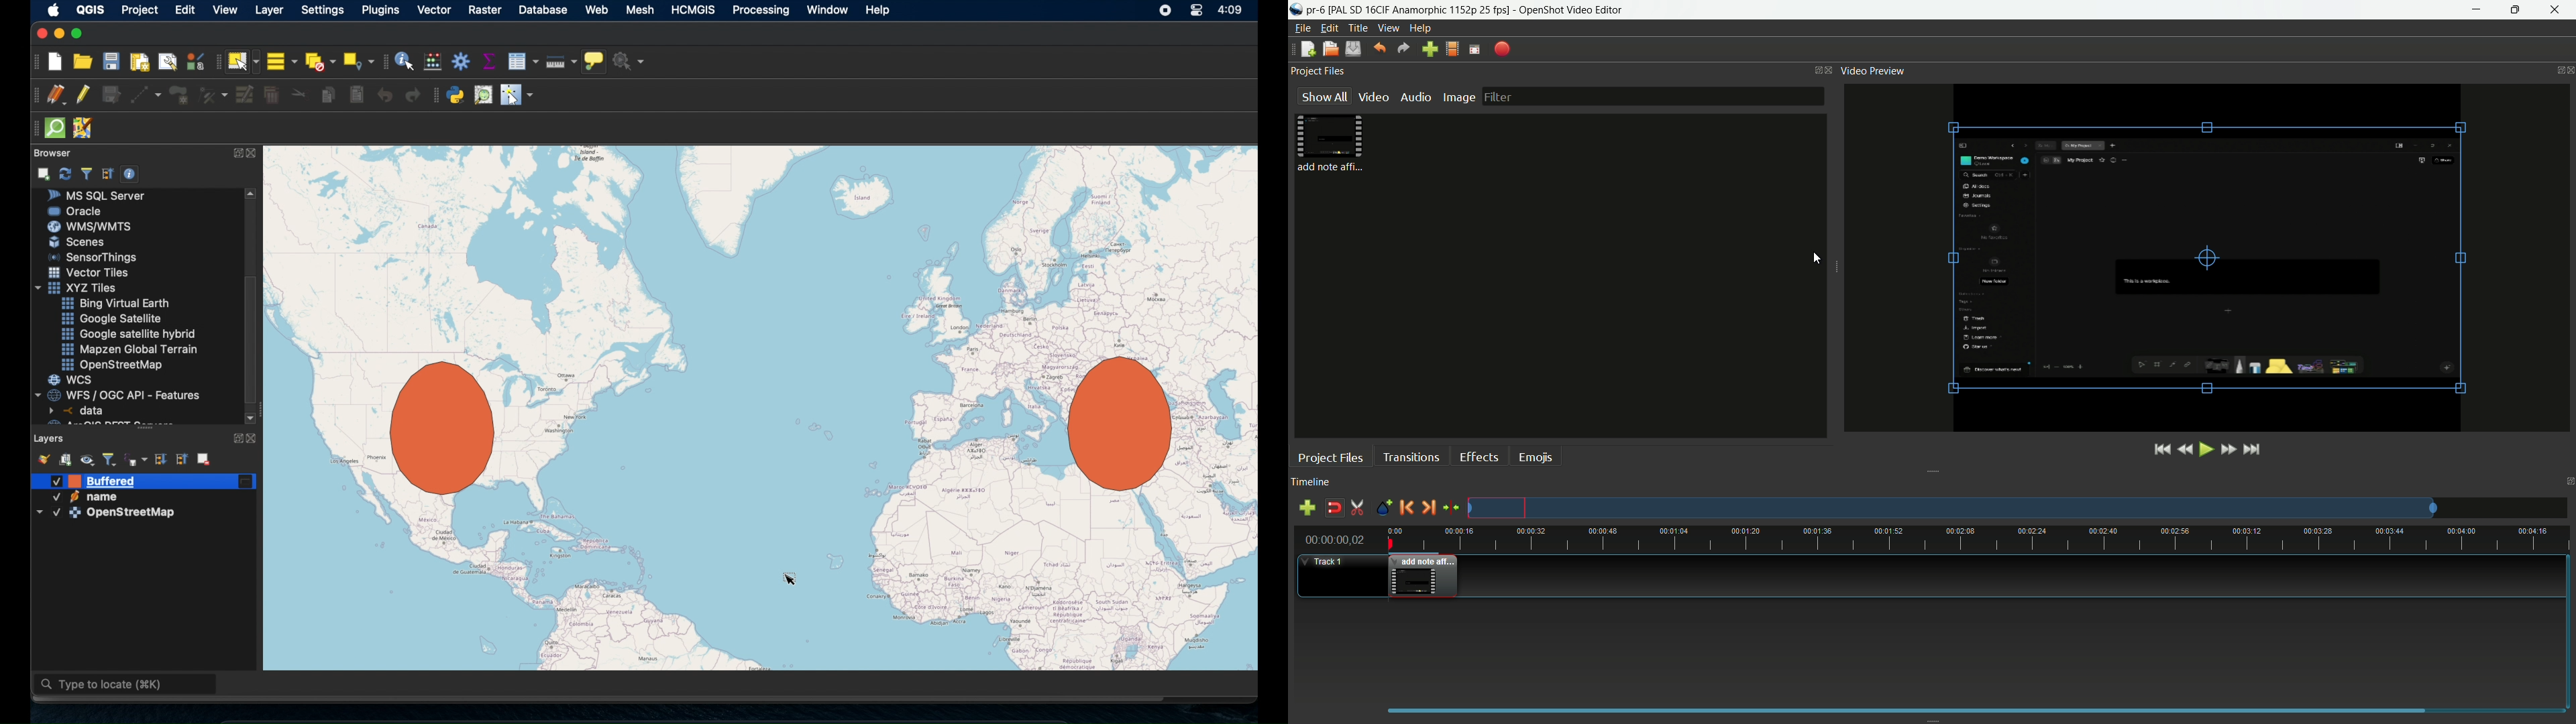 Image resolution: width=2576 pixels, height=728 pixels. I want to click on bing virtual earth, so click(114, 304).